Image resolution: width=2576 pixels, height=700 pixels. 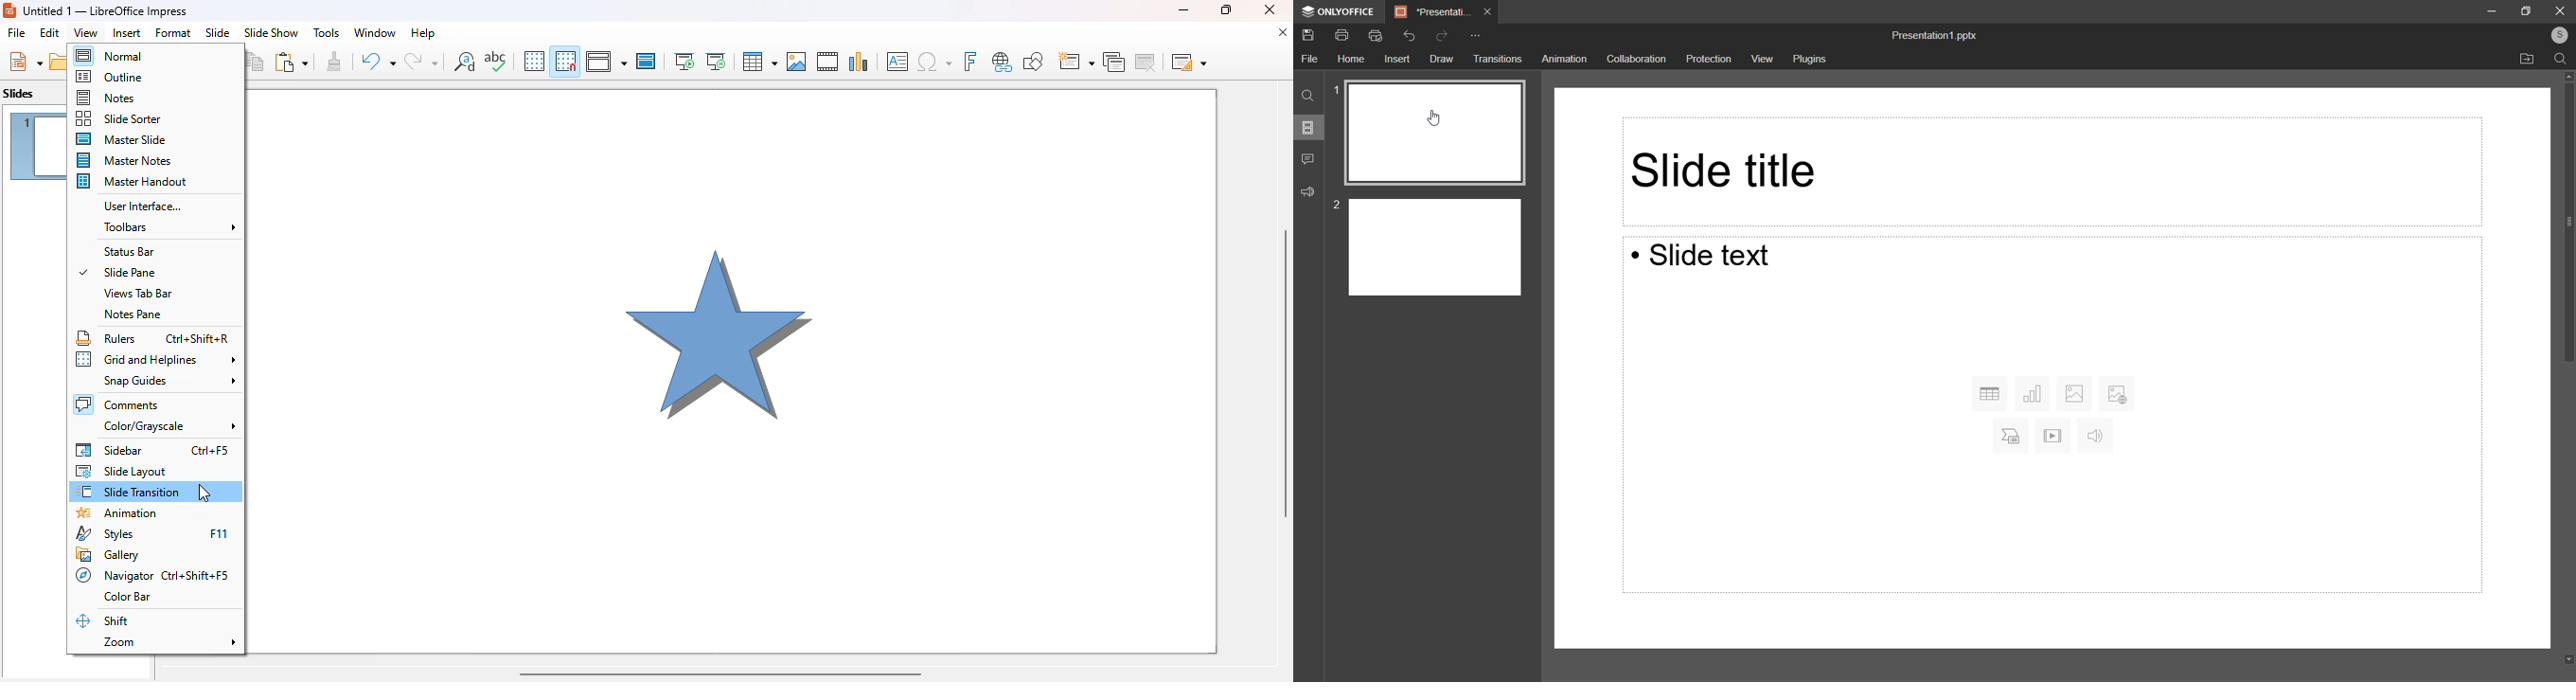 I want to click on insert chart, so click(x=860, y=62).